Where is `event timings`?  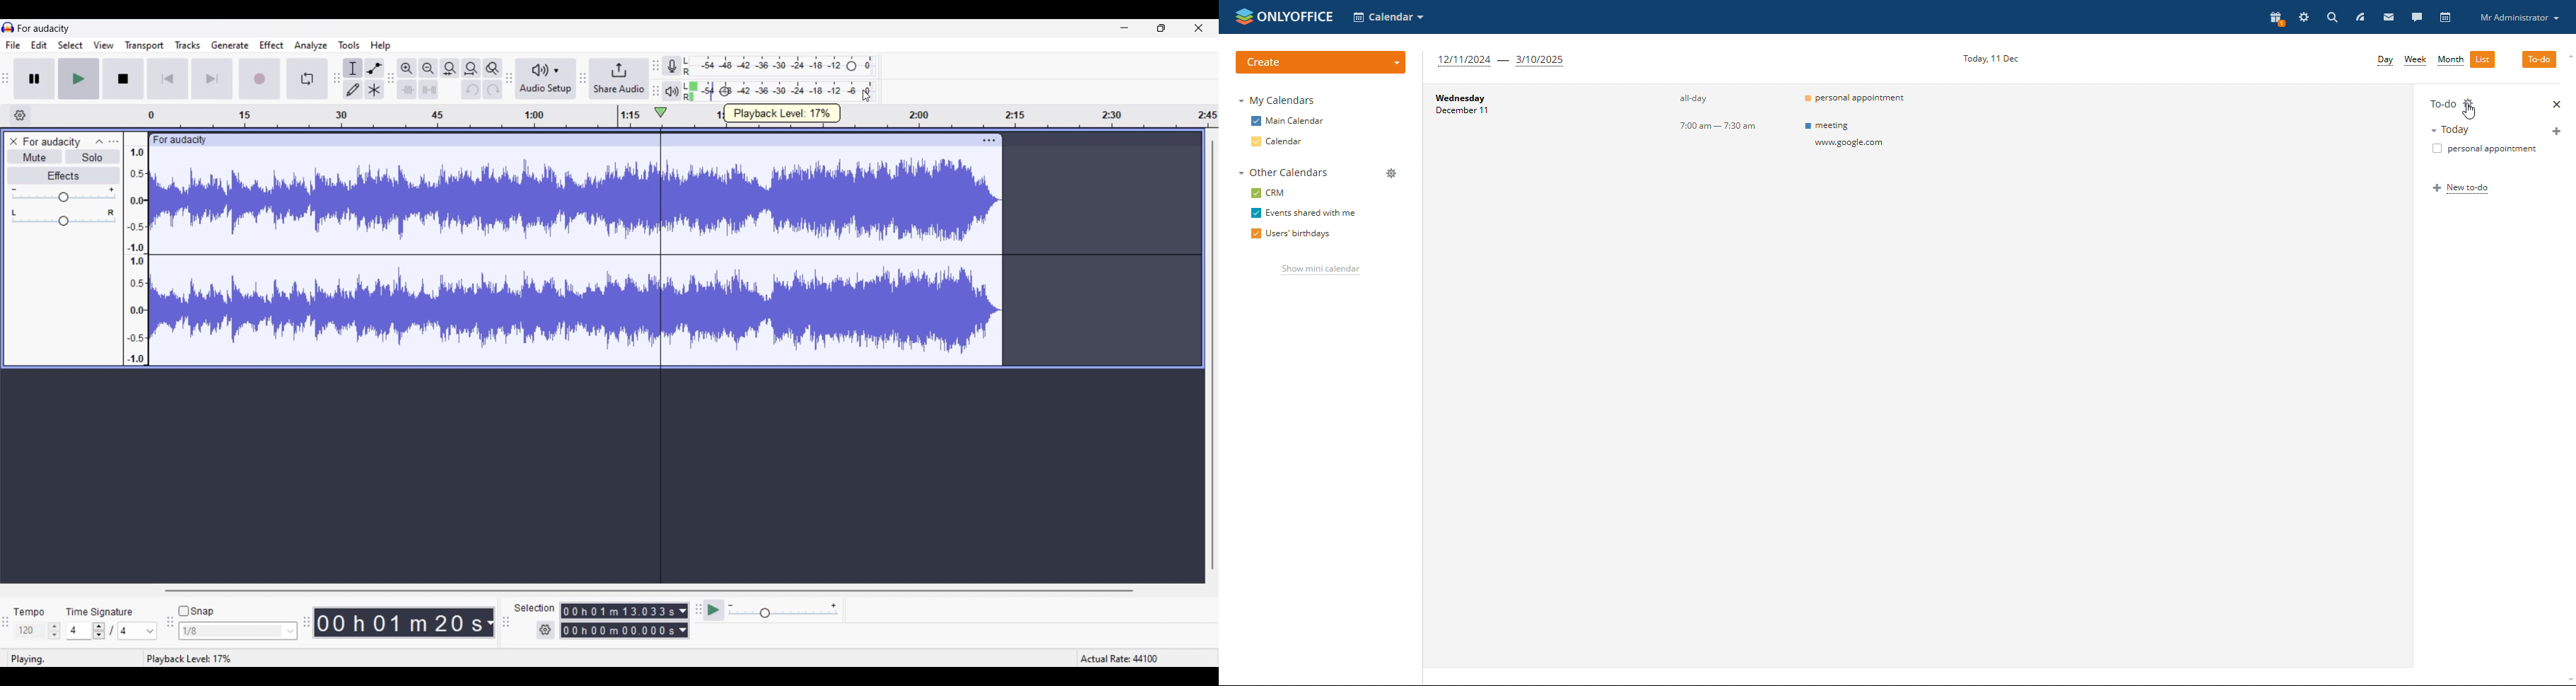 event timings is located at coordinates (1728, 114).